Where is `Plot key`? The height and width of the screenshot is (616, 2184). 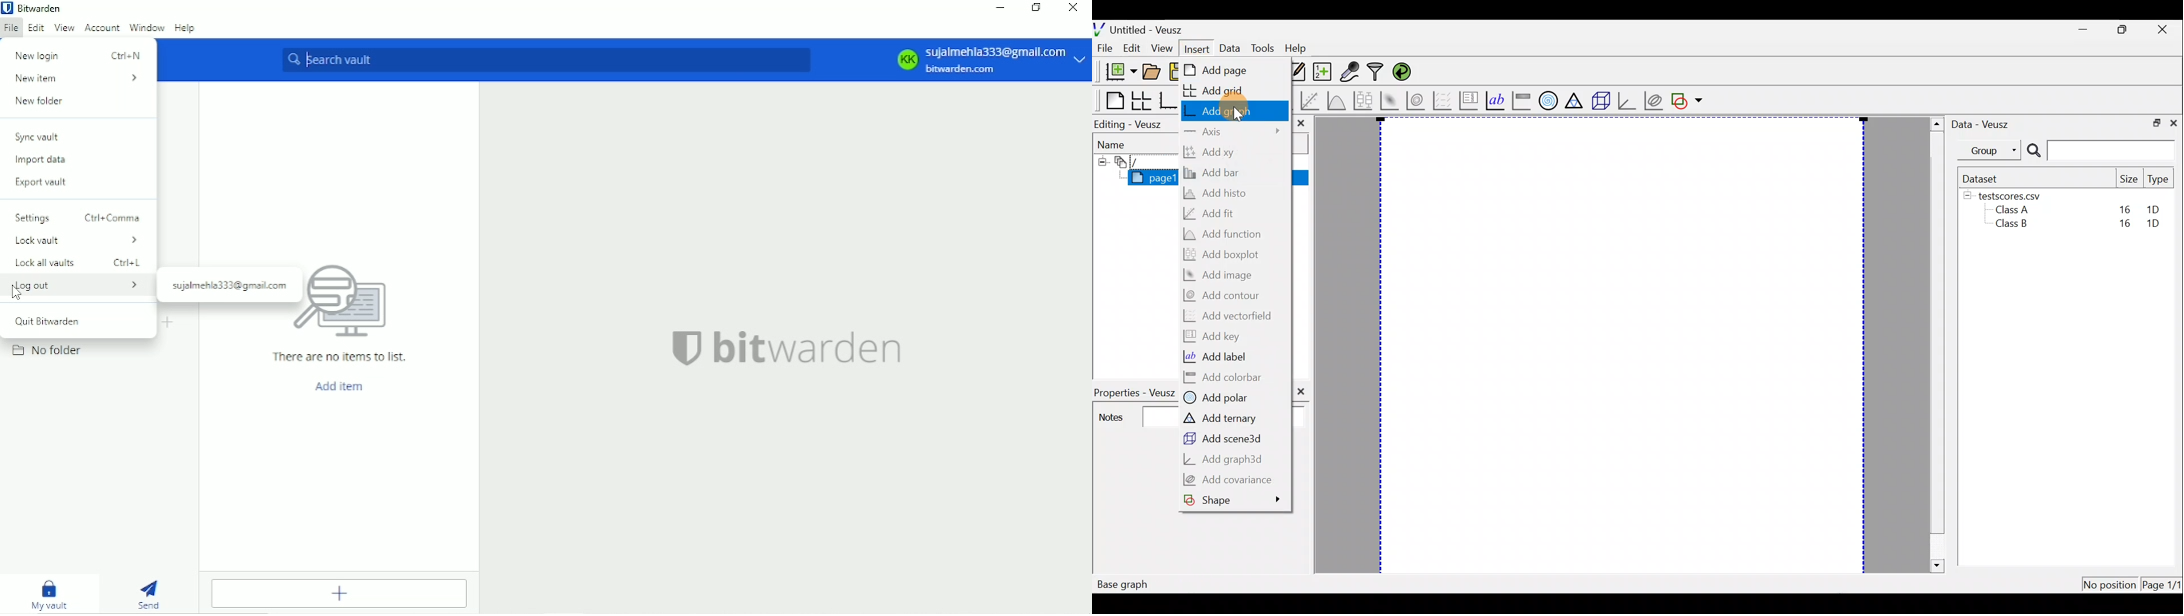 Plot key is located at coordinates (1468, 101).